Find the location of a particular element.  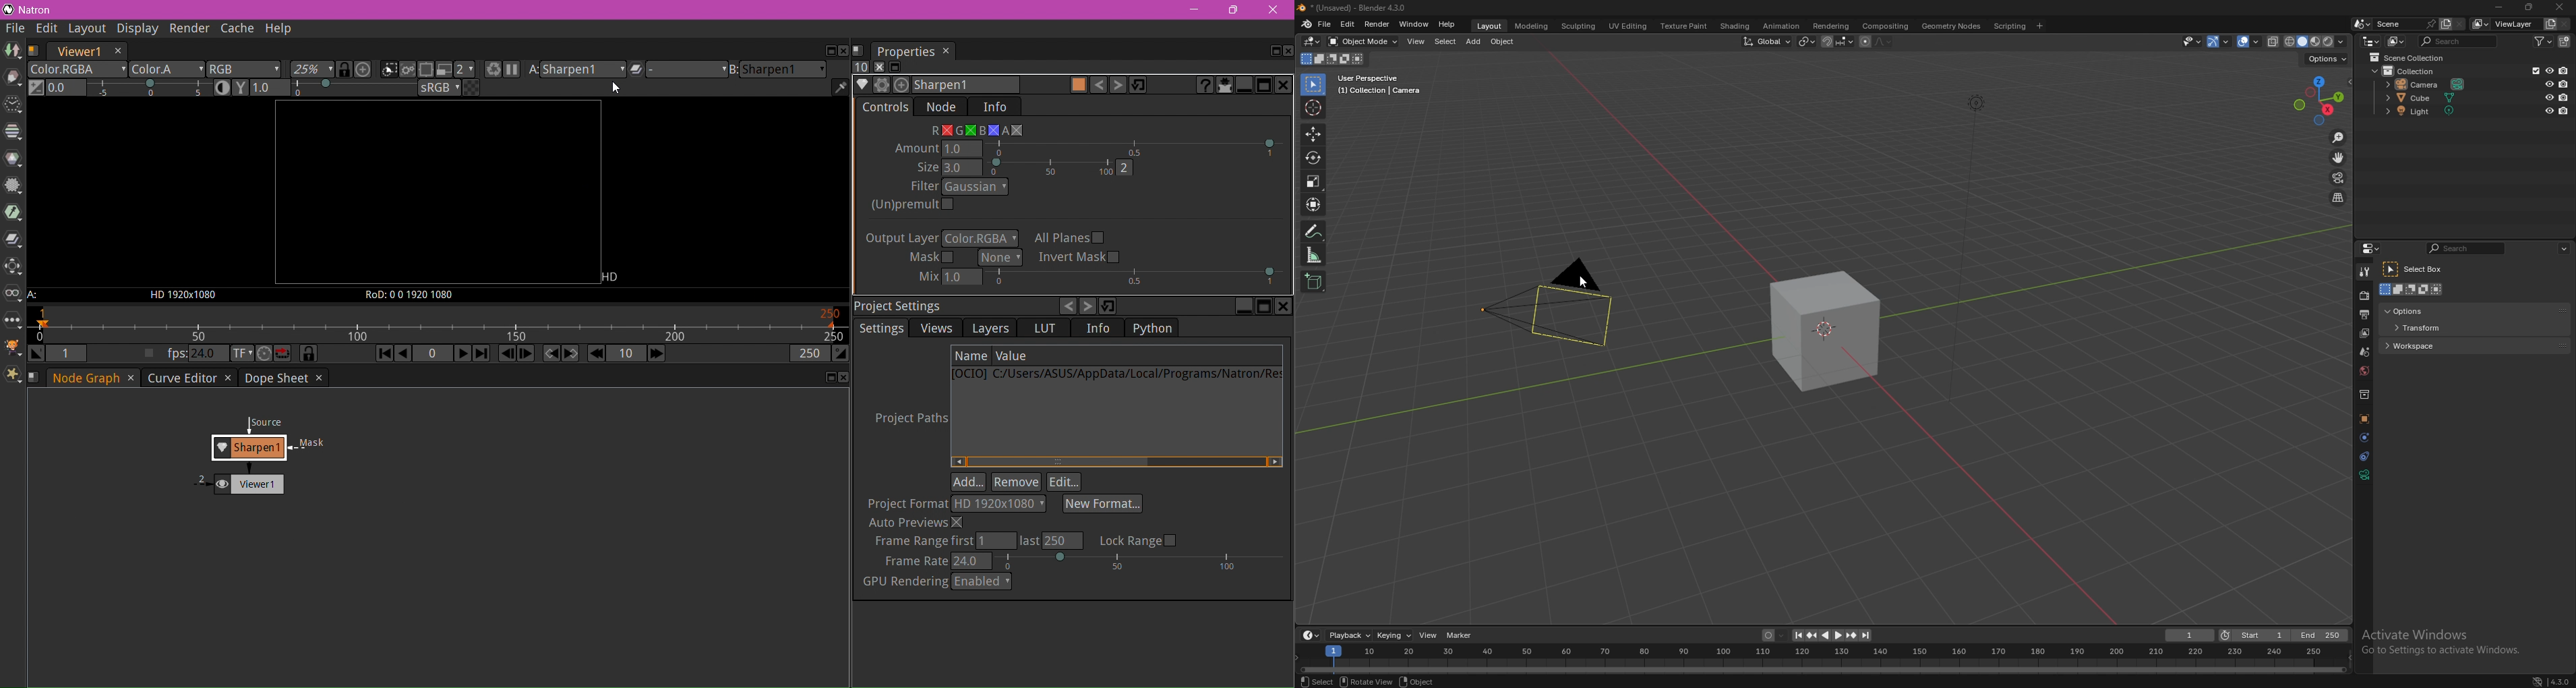

add viewlayer is located at coordinates (2550, 23).